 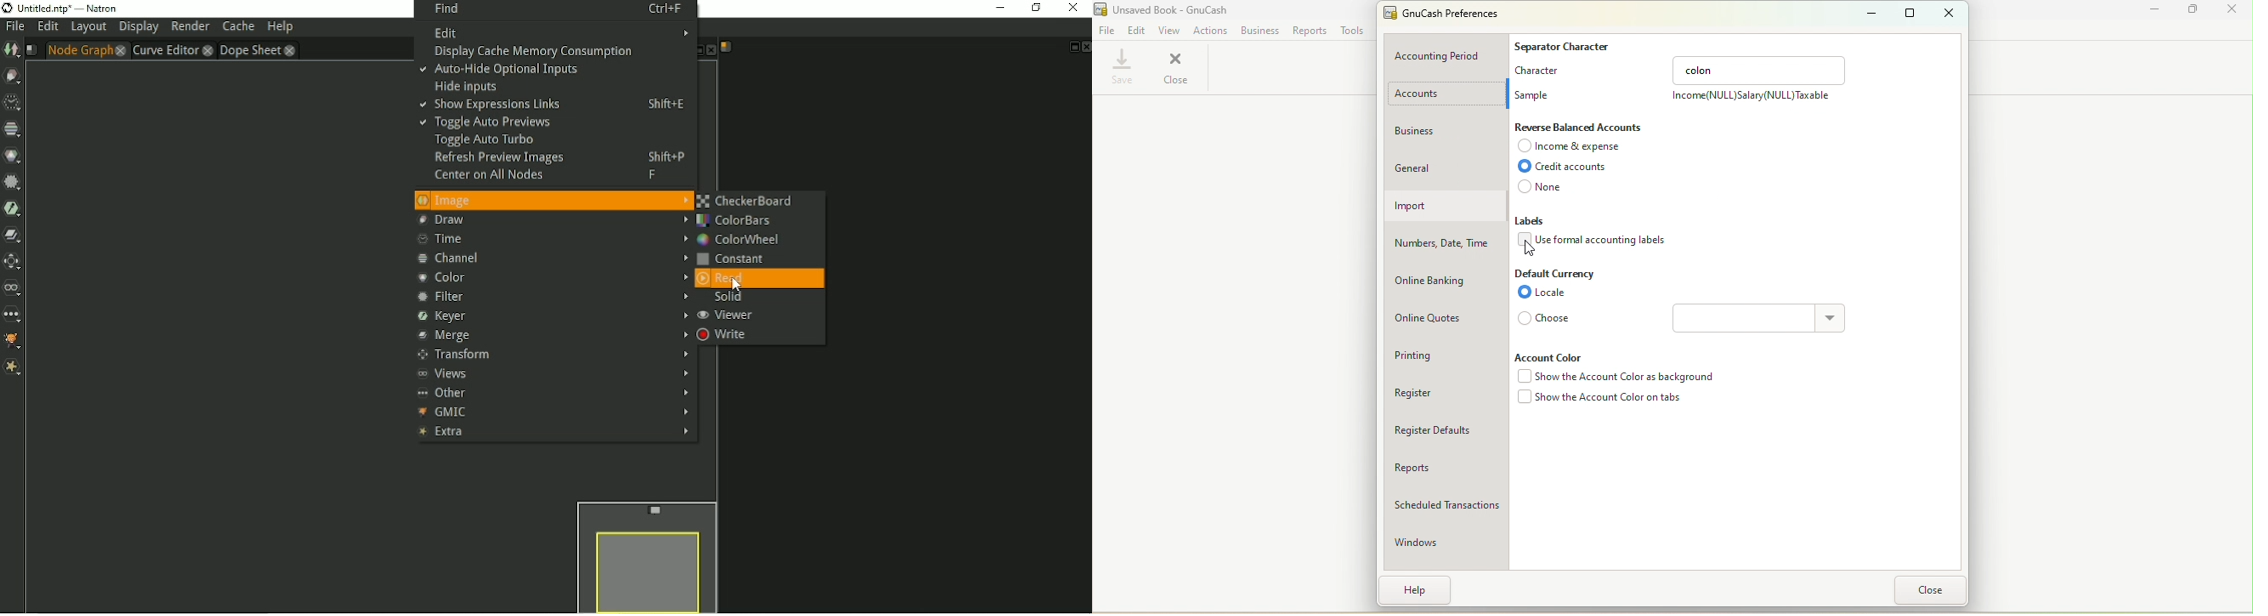 I want to click on File name, so click(x=1449, y=15).